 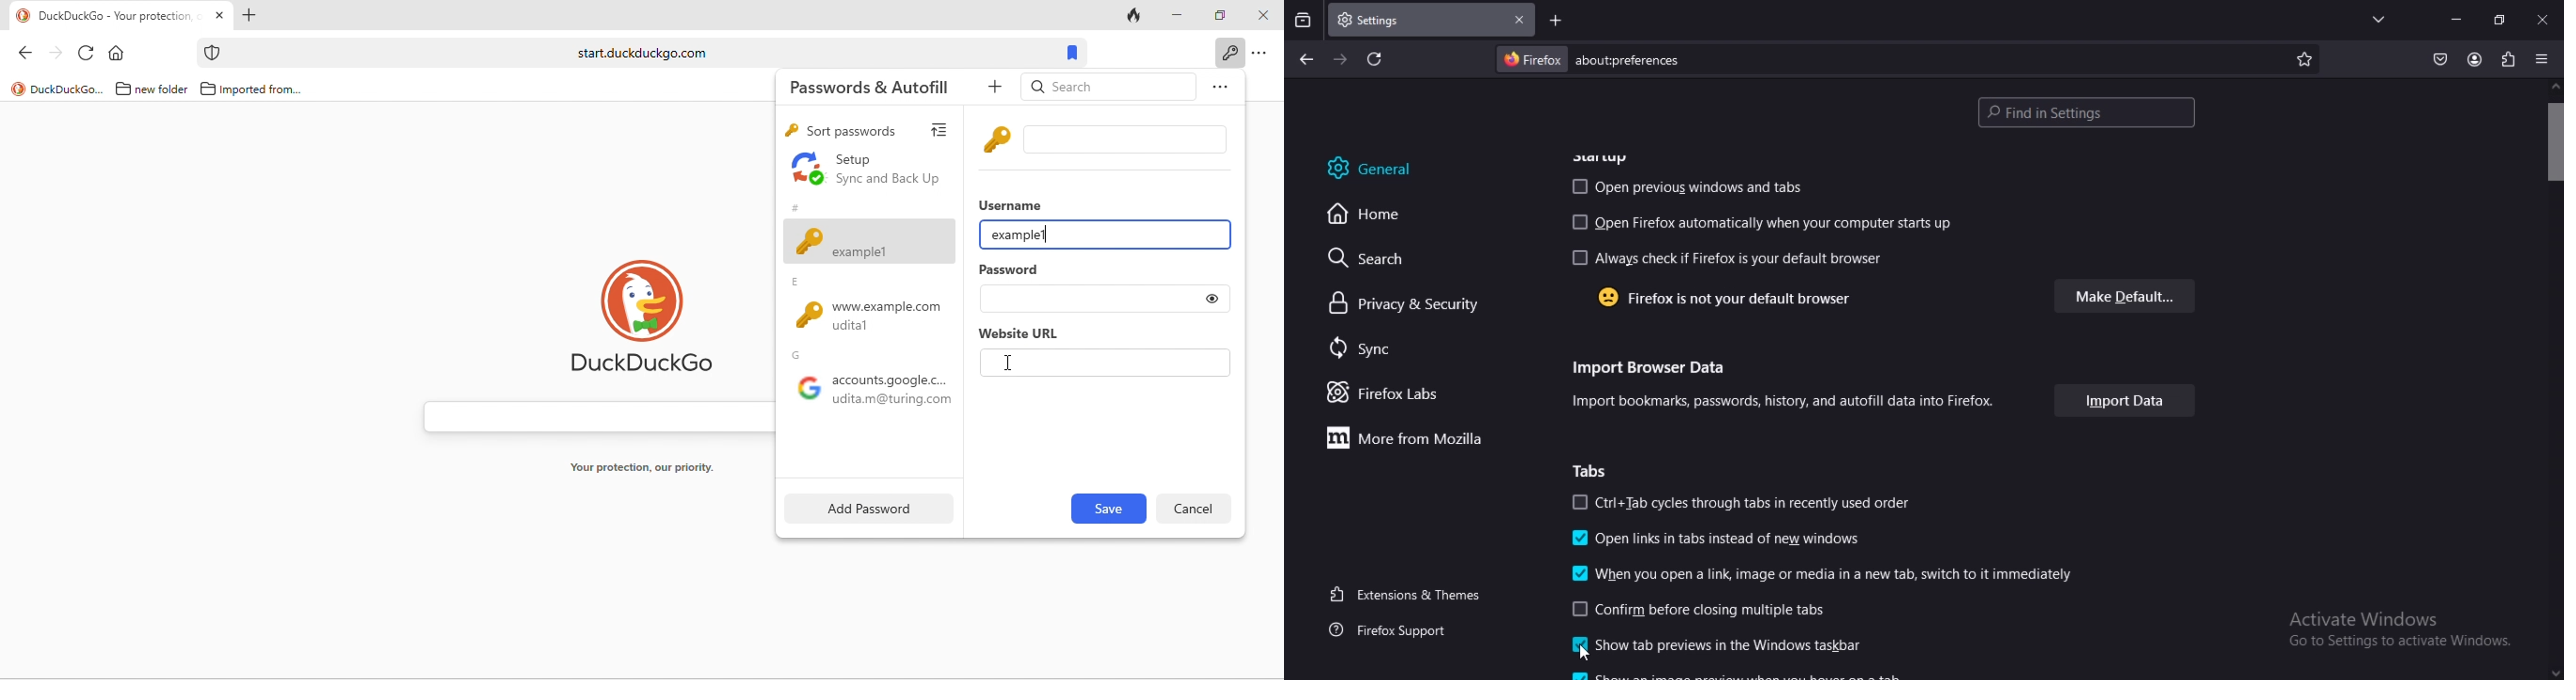 What do you see at coordinates (1109, 509) in the screenshot?
I see `edit` at bounding box center [1109, 509].